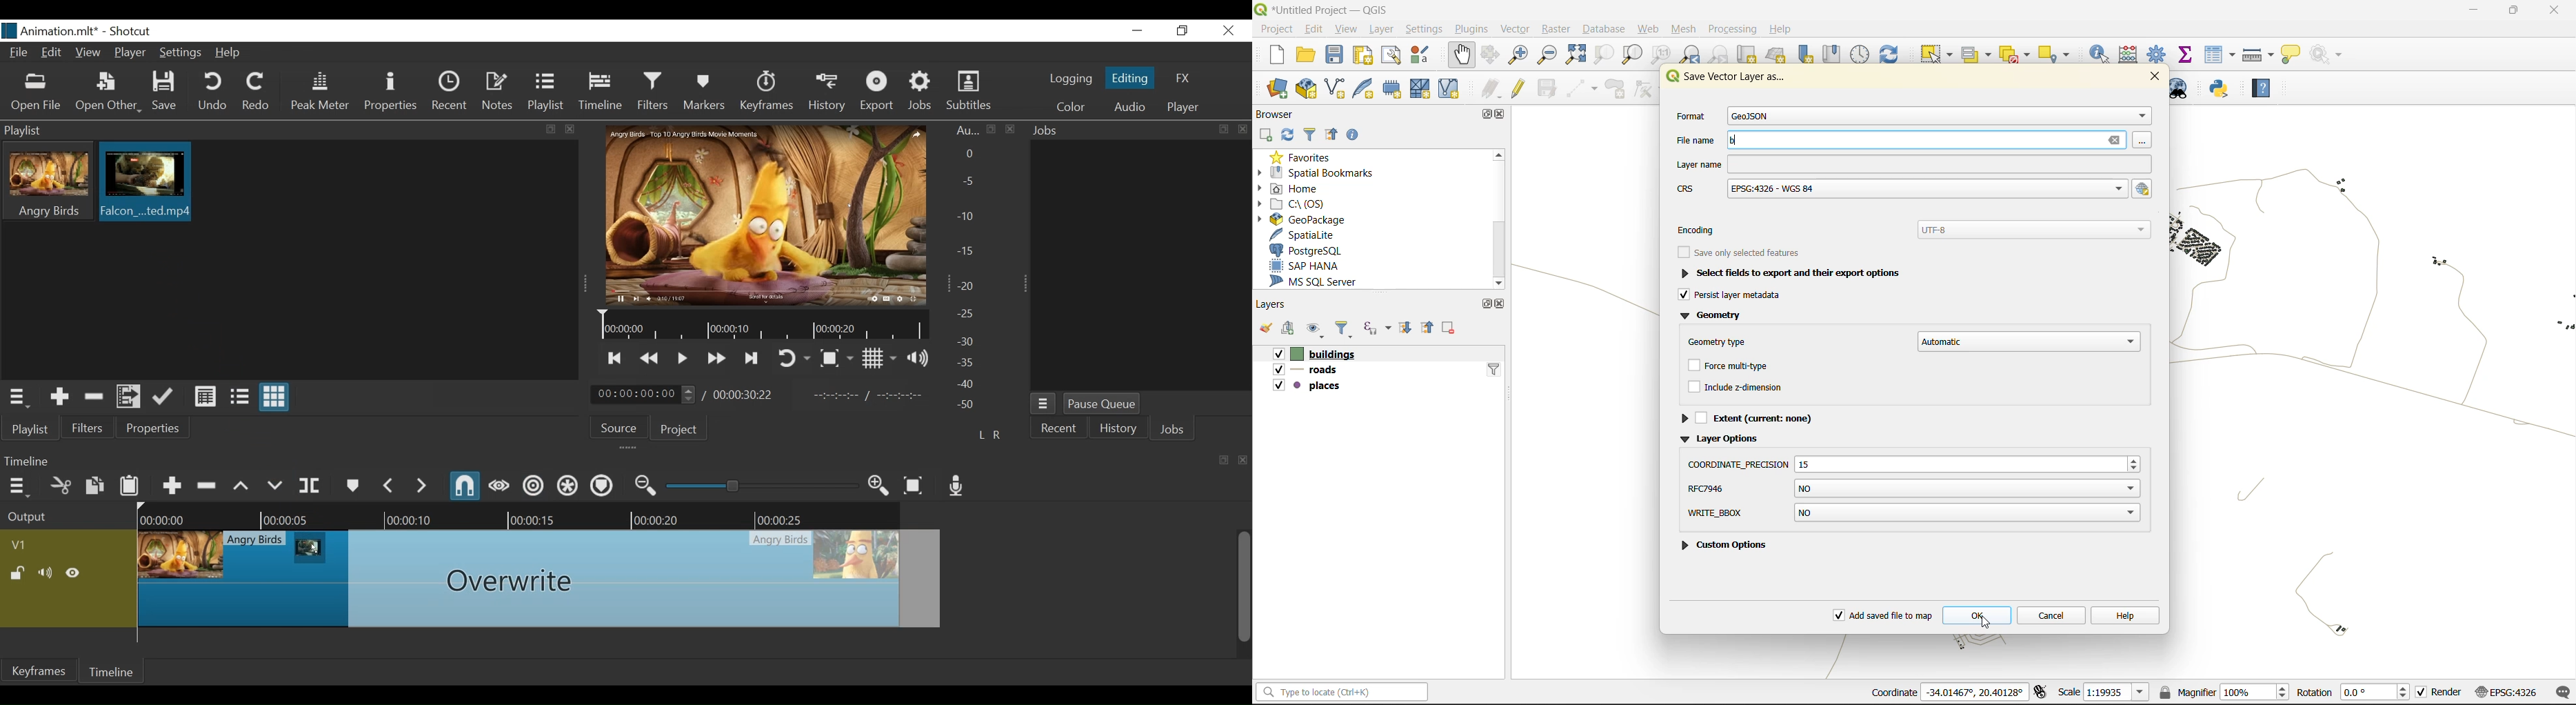  I want to click on save edits, so click(1547, 87).